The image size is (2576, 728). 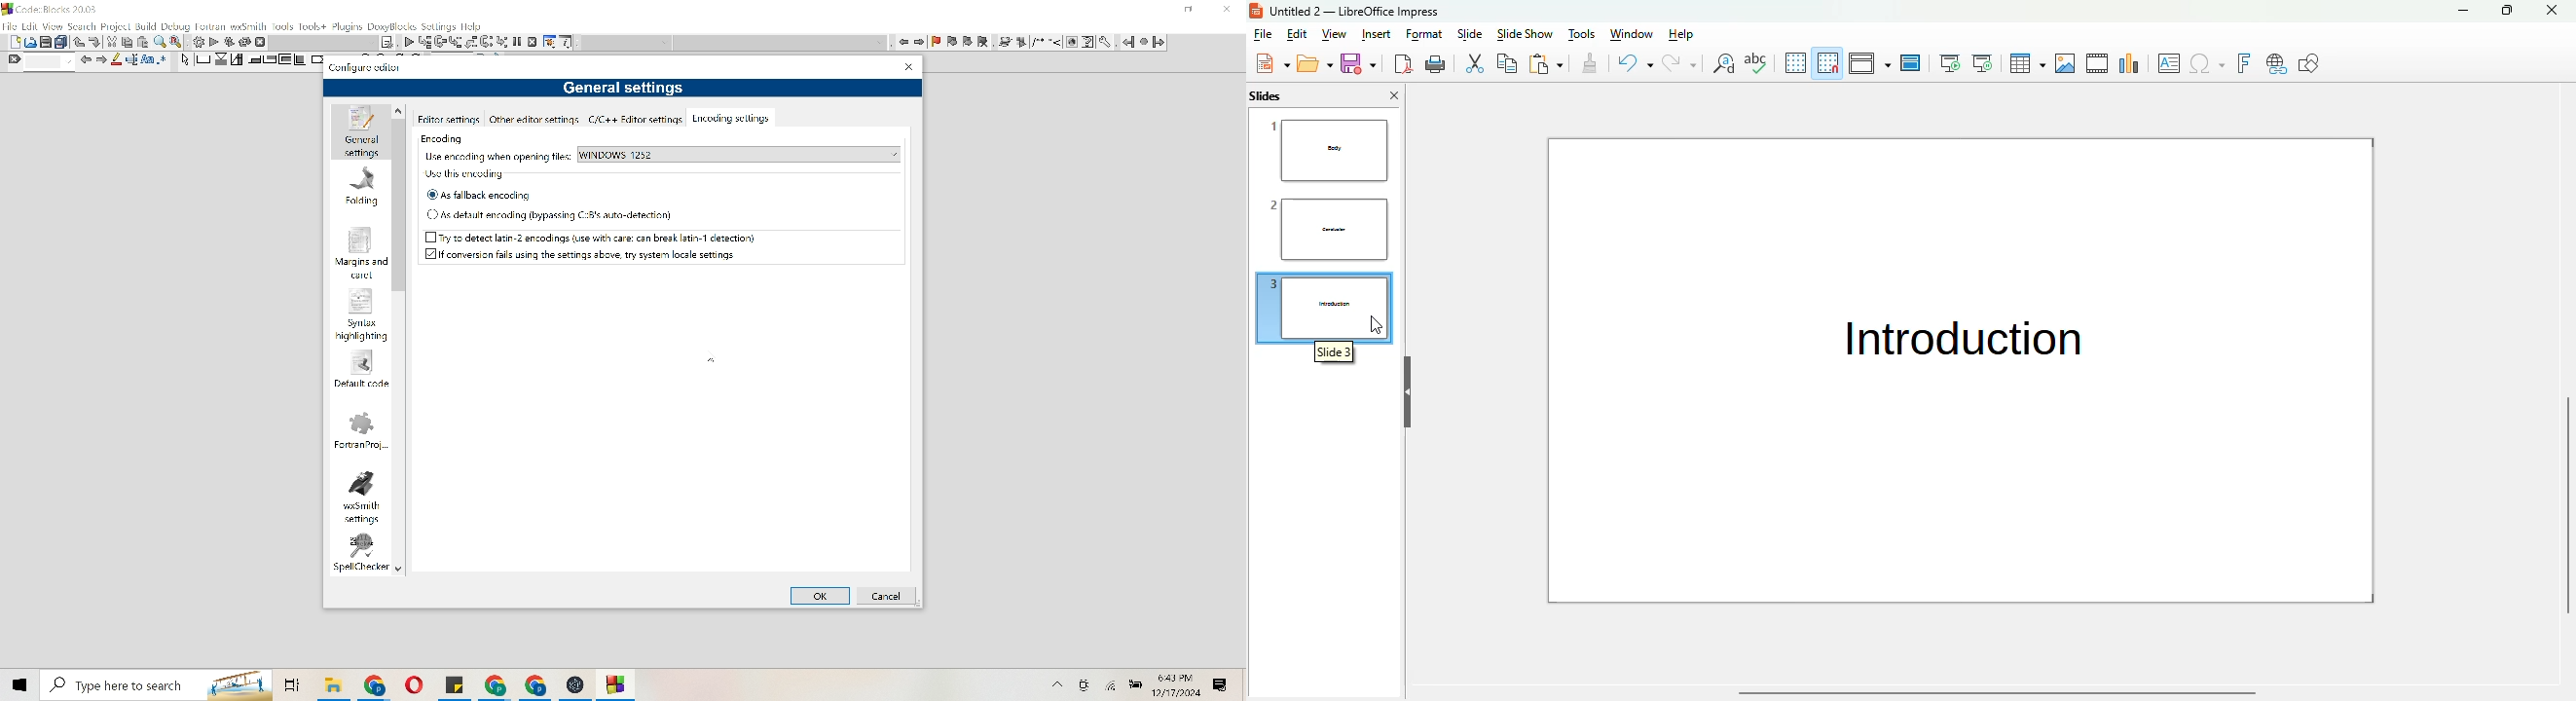 What do you see at coordinates (2066, 63) in the screenshot?
I see `insert image` at bounding box center [2066, 63].